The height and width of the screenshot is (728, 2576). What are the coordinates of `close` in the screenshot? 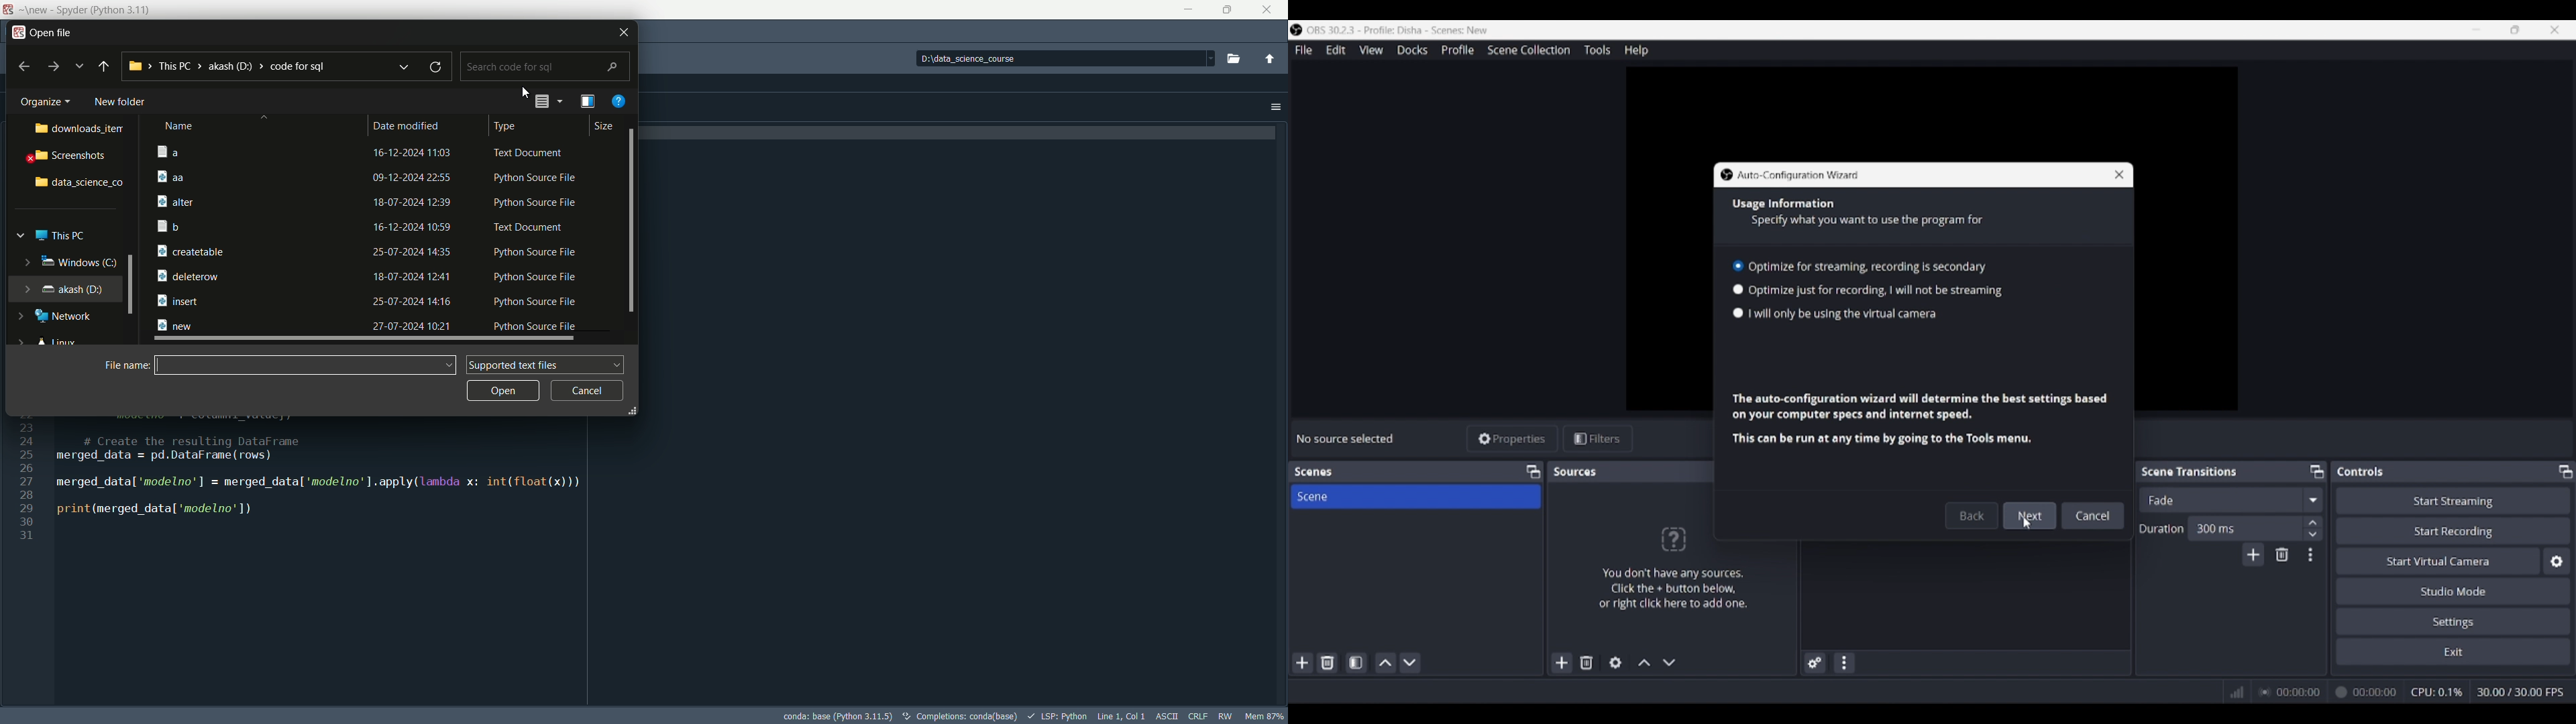 It's located at (1269, 9).